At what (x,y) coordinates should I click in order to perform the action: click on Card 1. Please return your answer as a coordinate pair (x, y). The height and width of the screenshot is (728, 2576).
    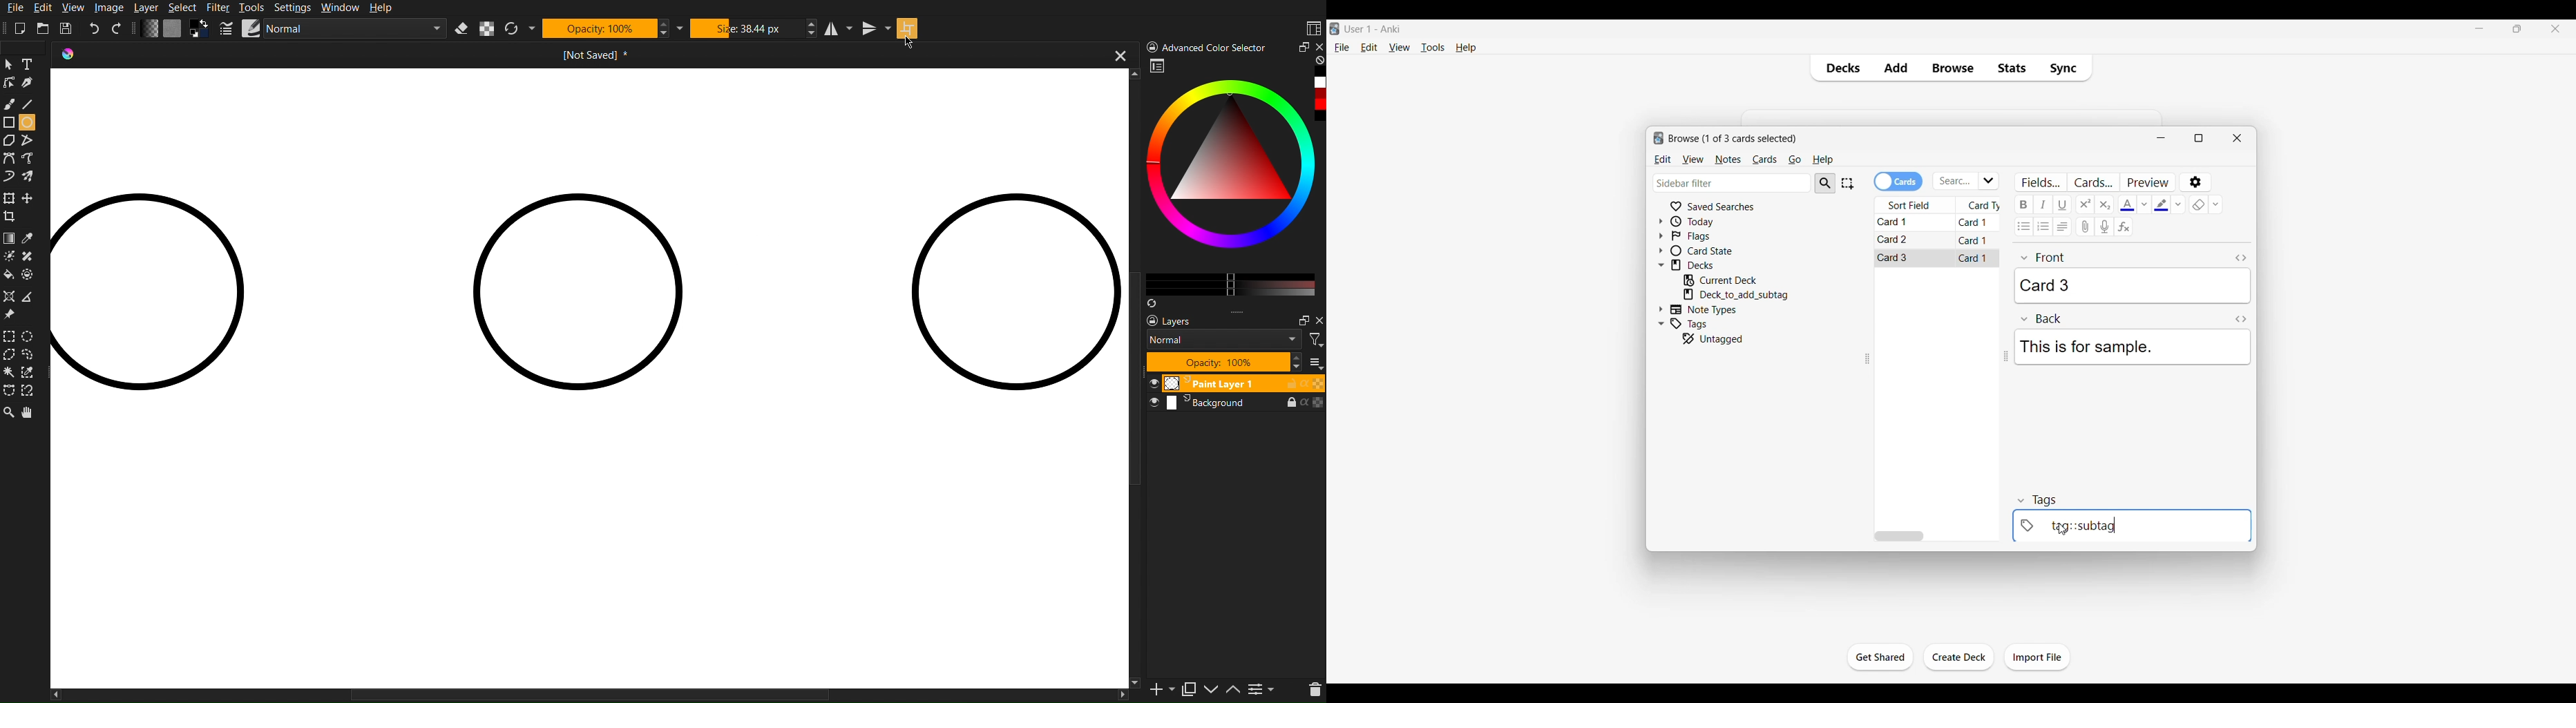
    Looking at the image, I should click on (1974, 240).